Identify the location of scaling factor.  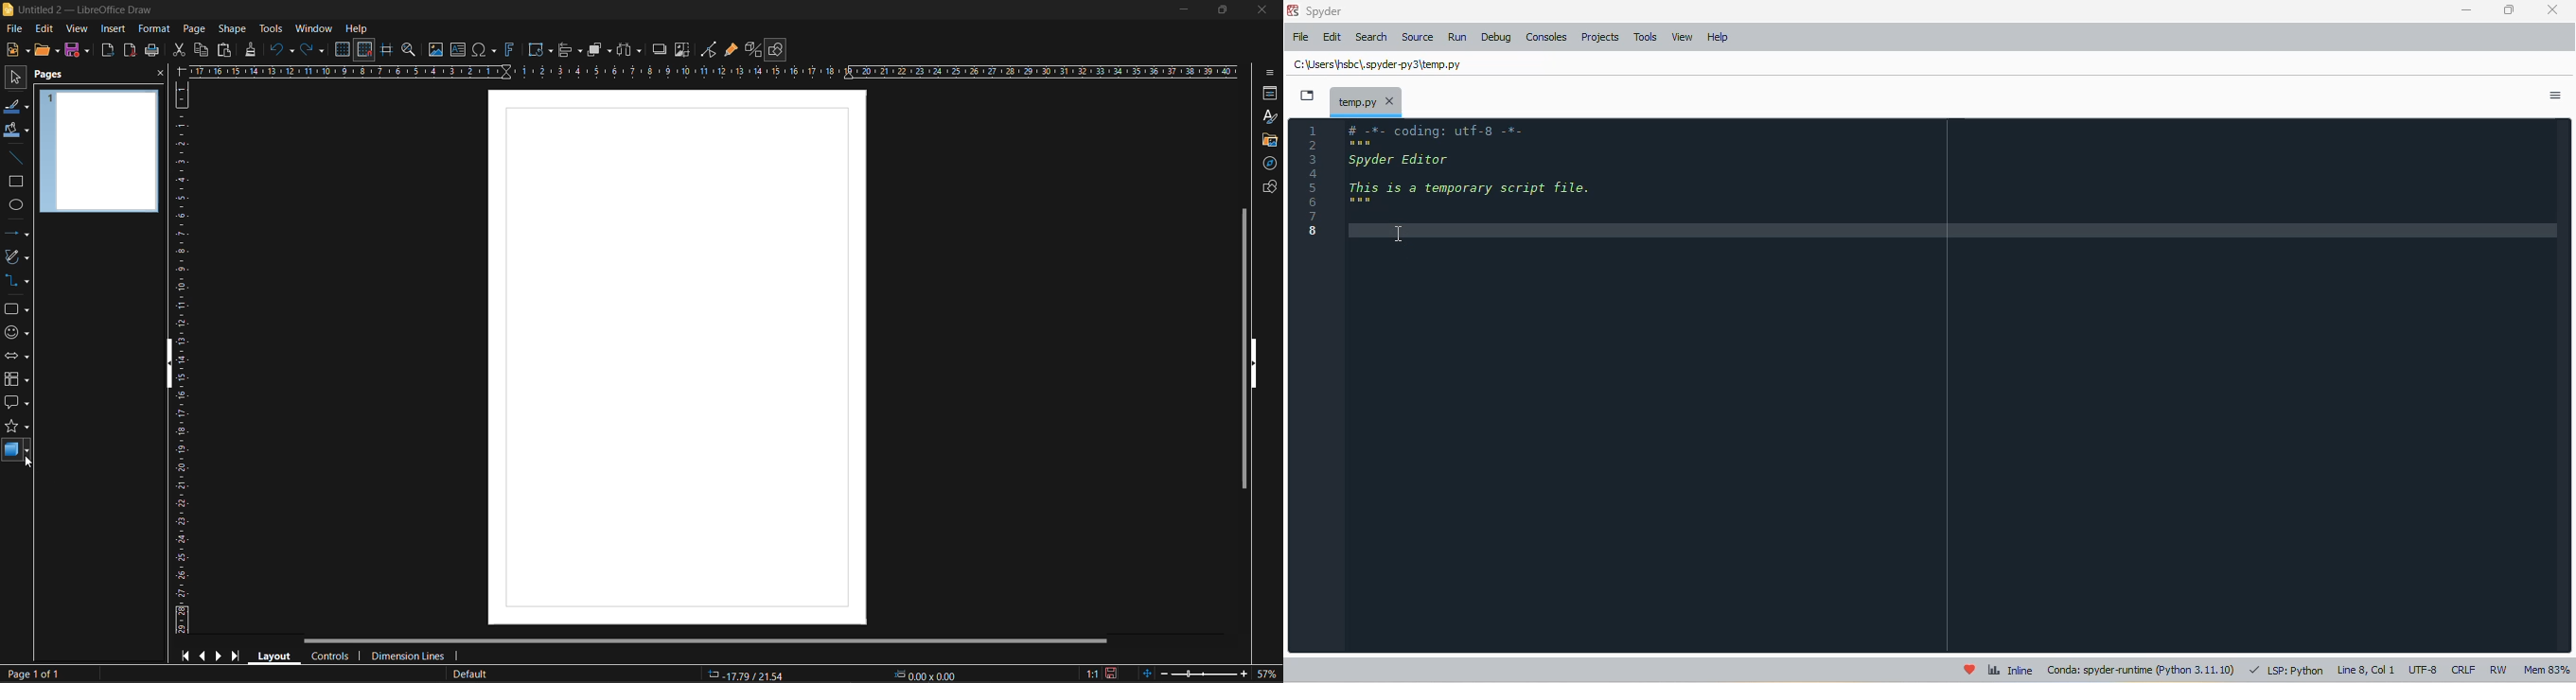
(1091, 671).